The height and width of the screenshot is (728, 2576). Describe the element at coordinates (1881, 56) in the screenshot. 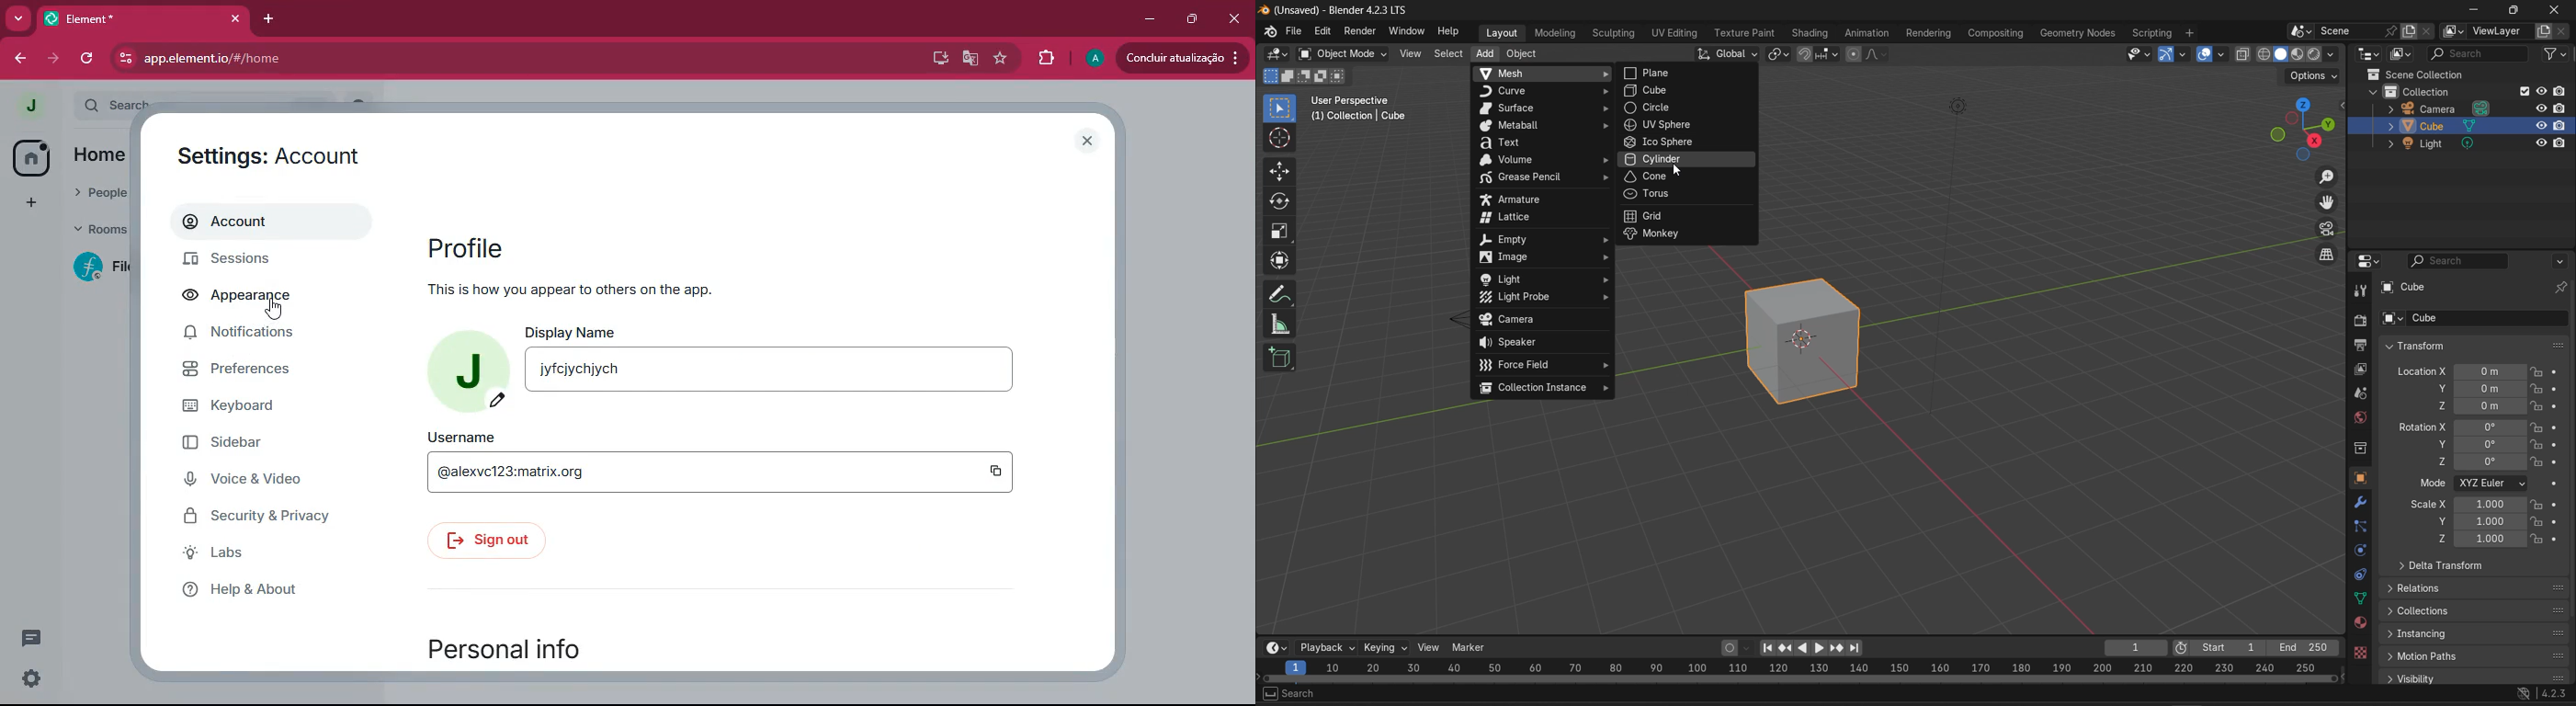

I see `proportional editing fall off` at that location.